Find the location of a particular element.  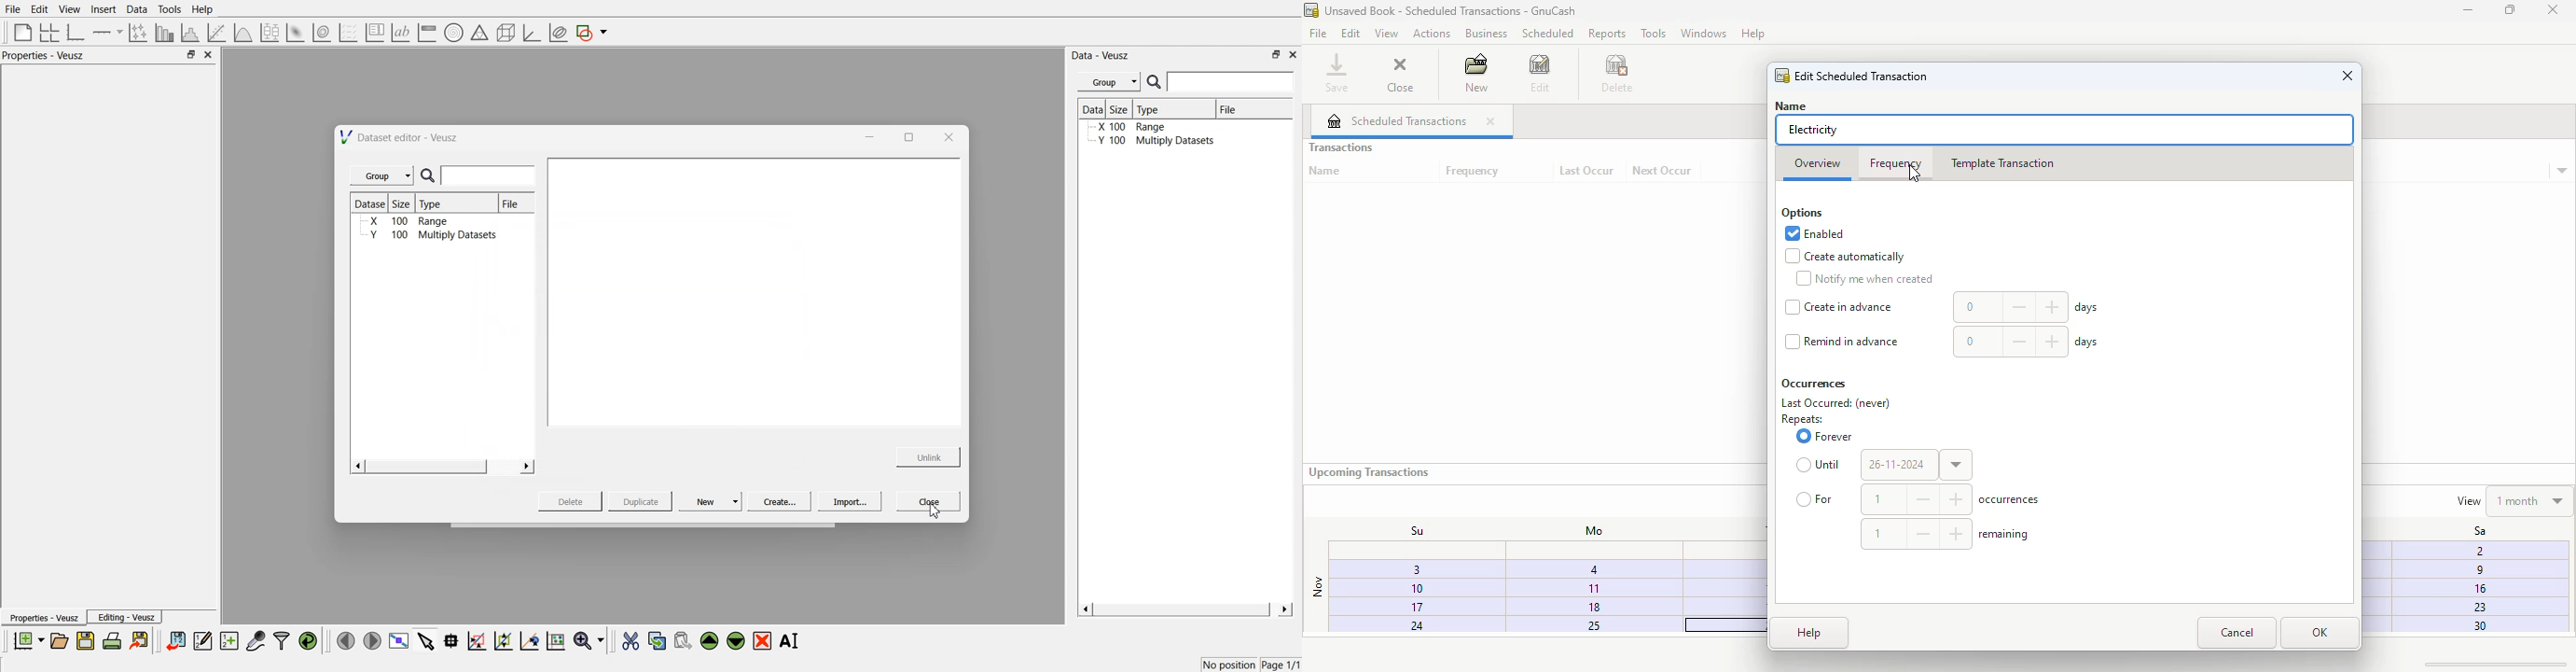

template transaction is located at coordinates (2001, 163).